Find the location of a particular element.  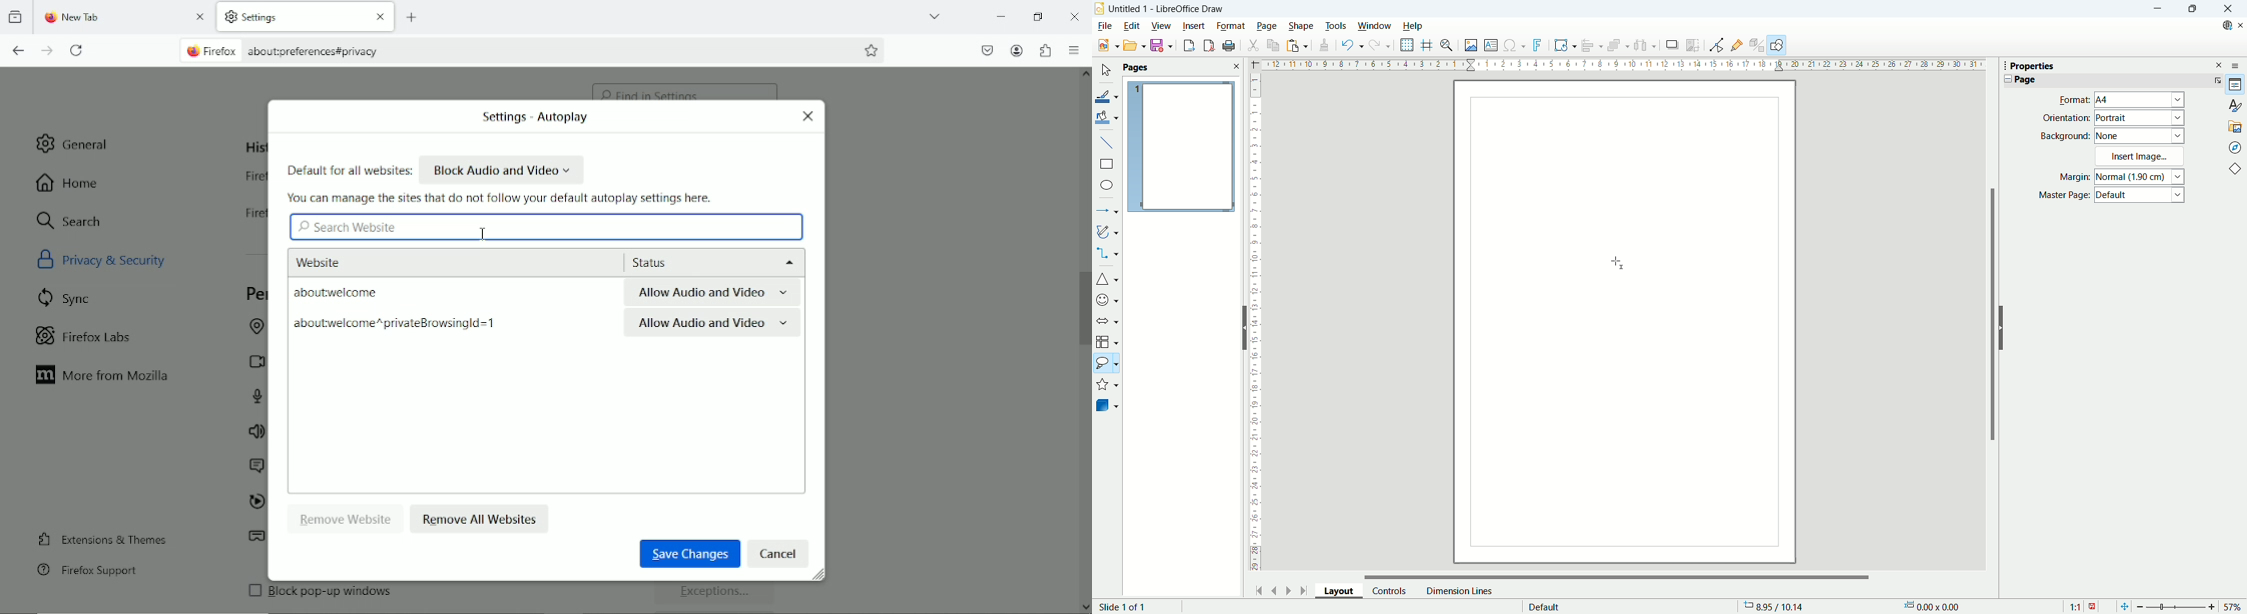

minimize is located at coordinates (1001, 15).